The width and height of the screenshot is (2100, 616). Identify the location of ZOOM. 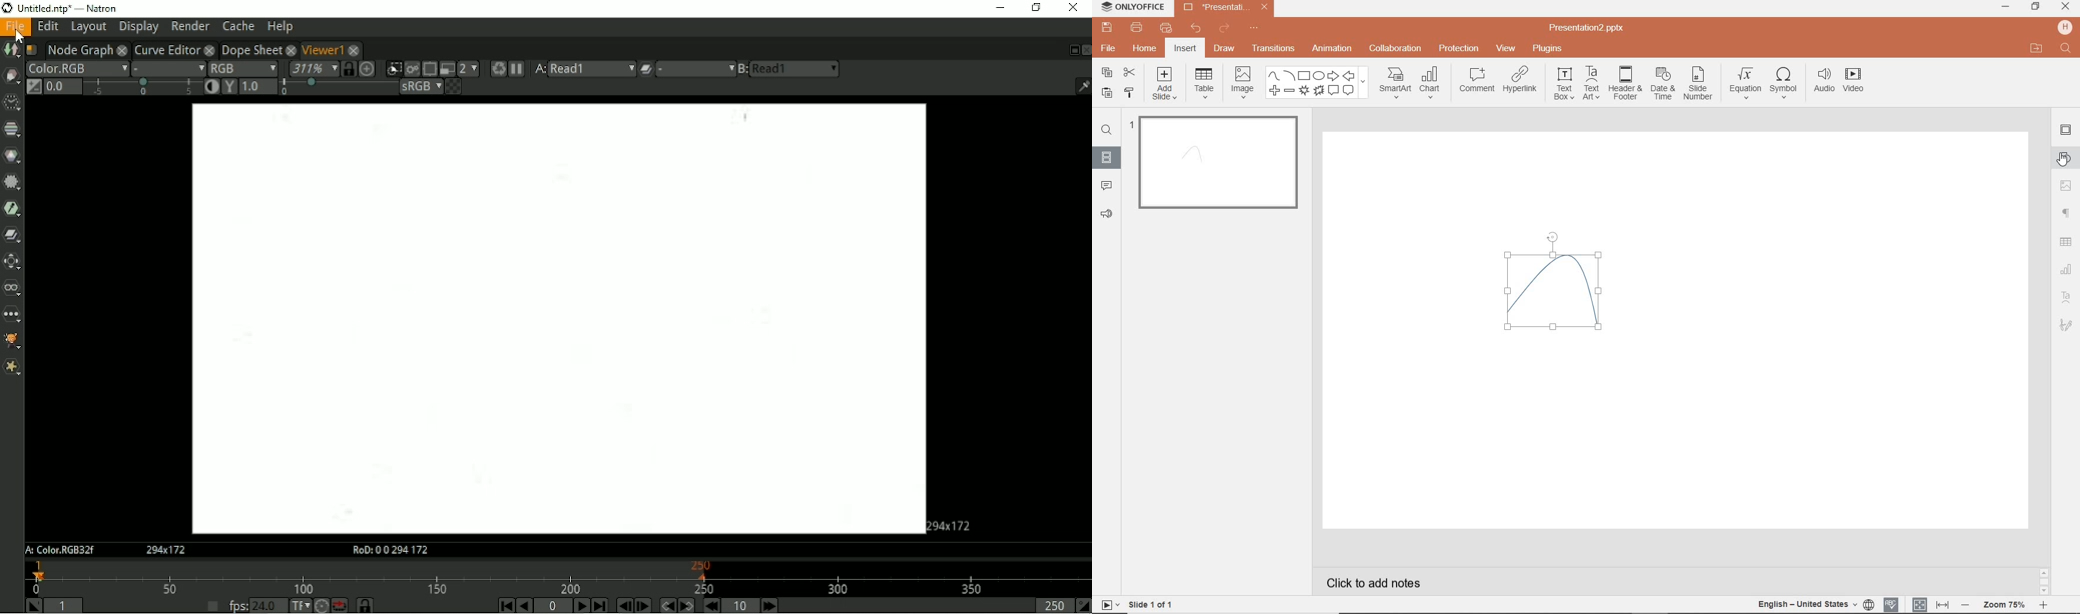
(2010, 605).